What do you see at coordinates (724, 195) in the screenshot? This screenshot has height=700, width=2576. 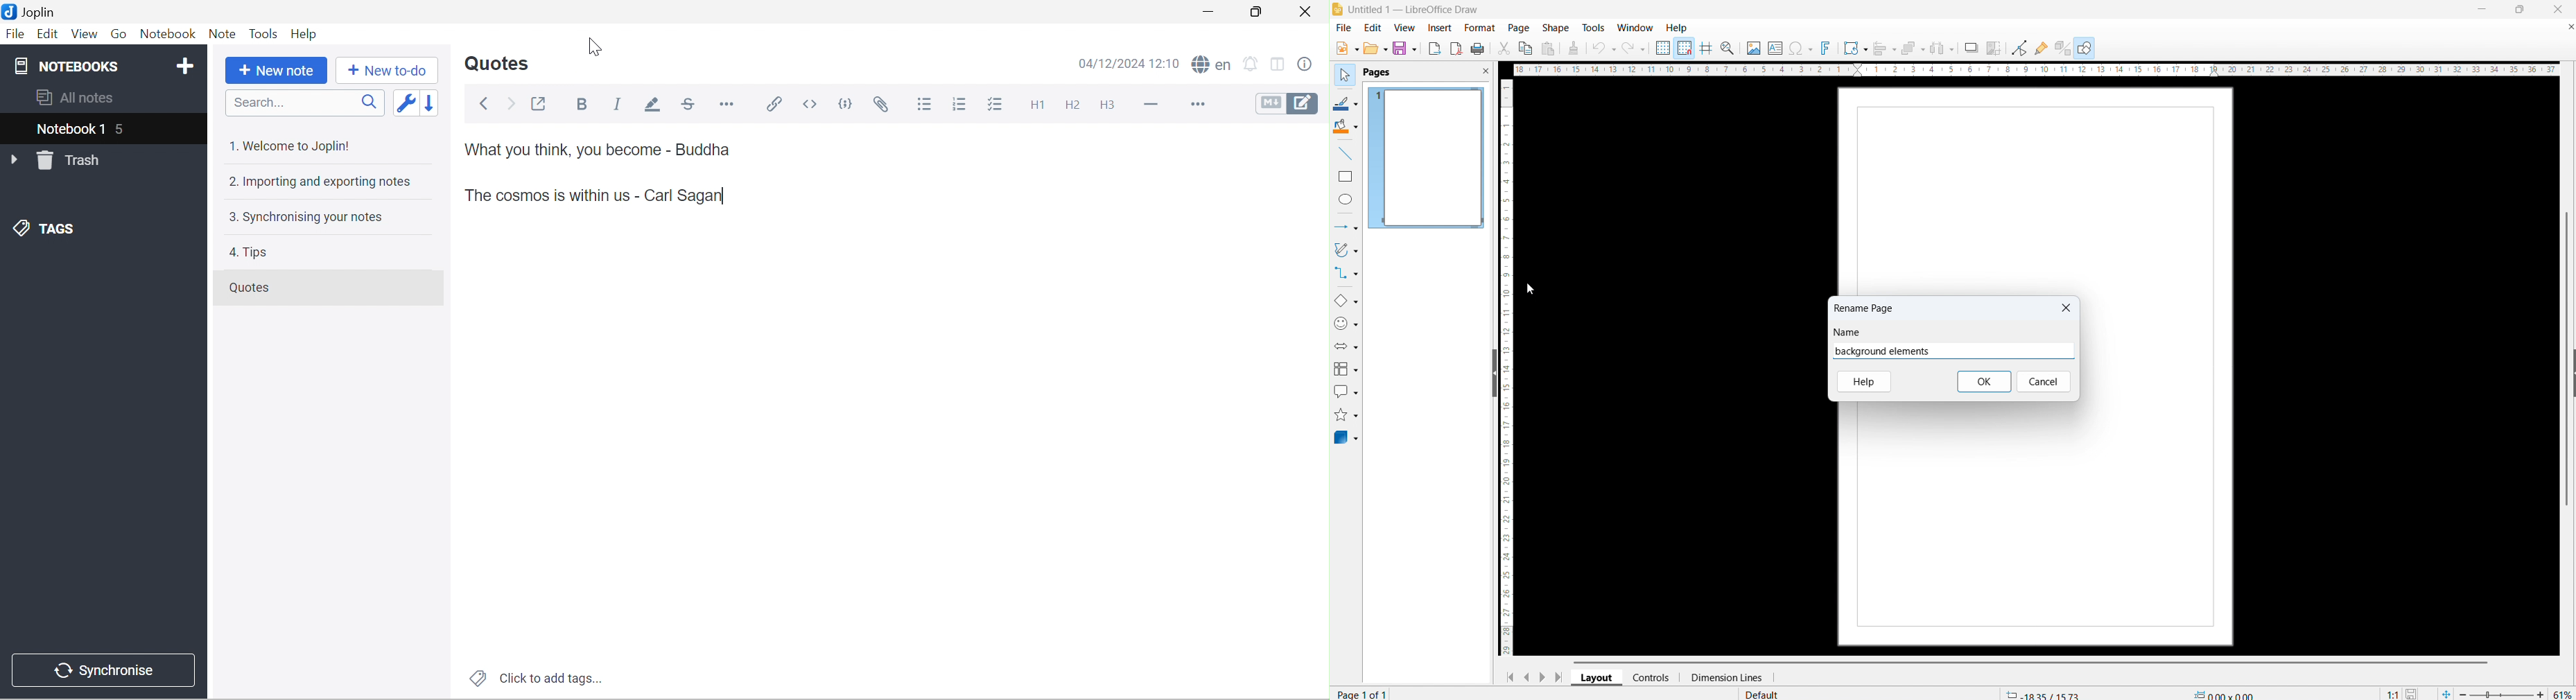 I see `typing cursor` at bounding box center [724, 195].